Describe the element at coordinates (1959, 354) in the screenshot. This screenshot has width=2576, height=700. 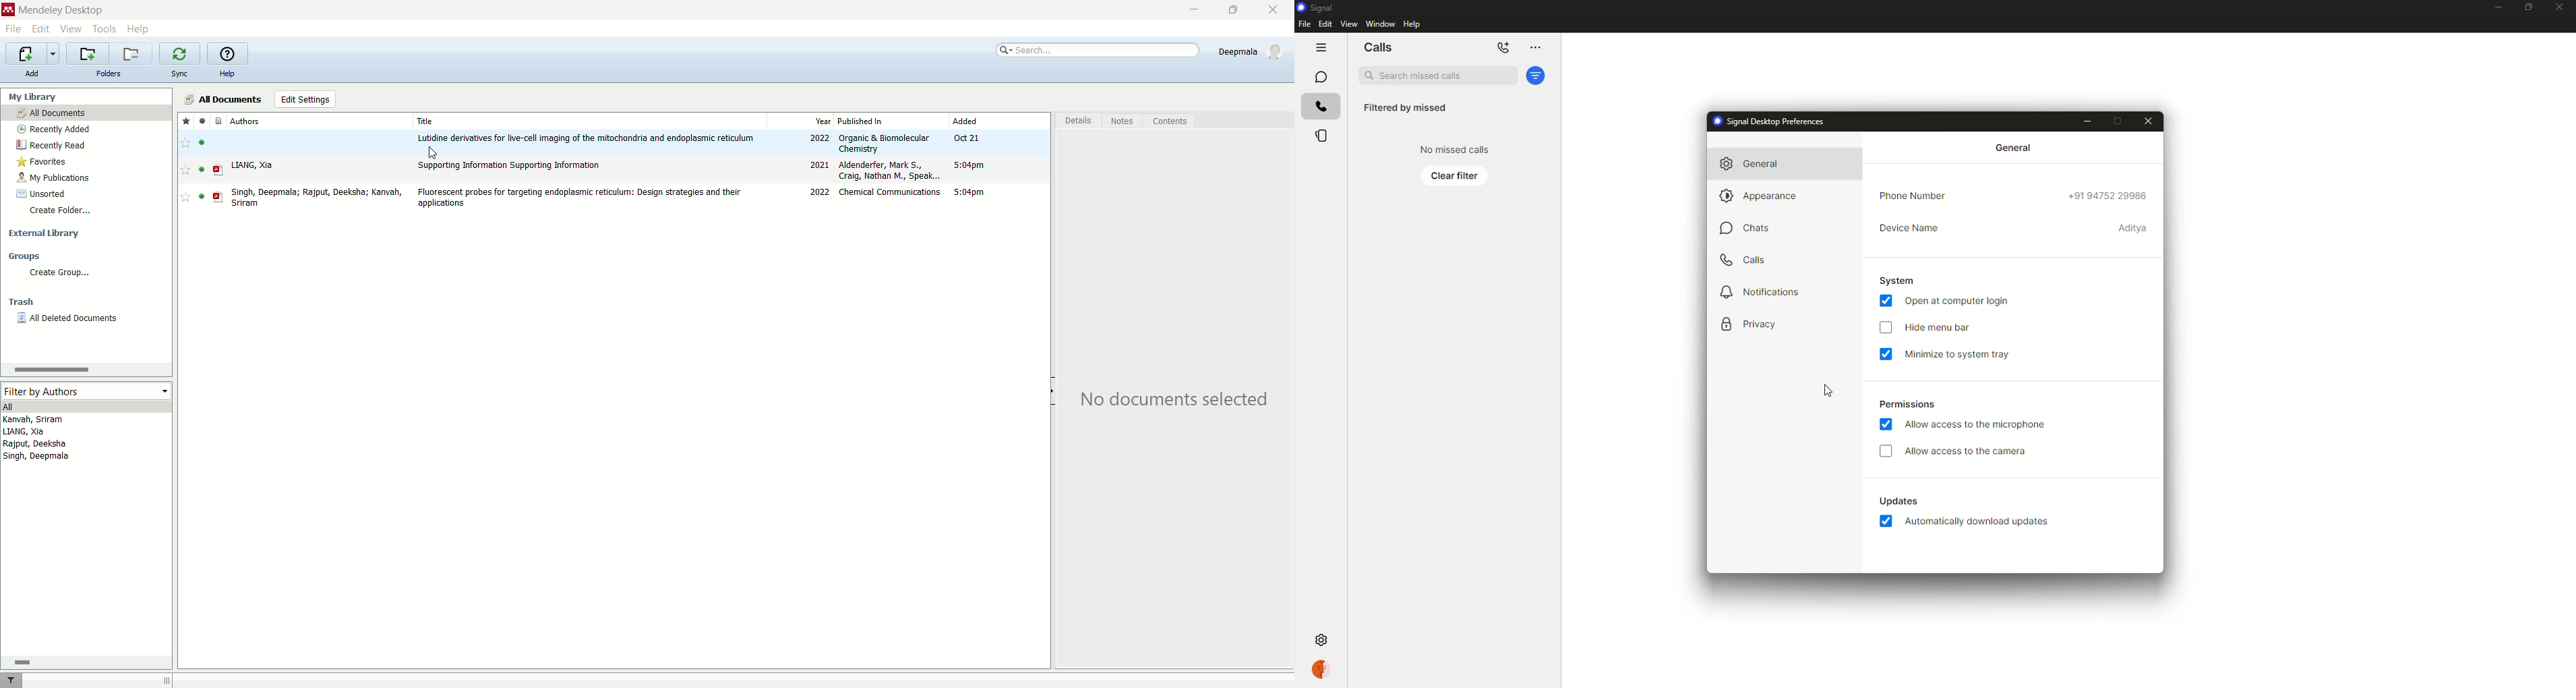
I see `minimize to system tray` at that location.